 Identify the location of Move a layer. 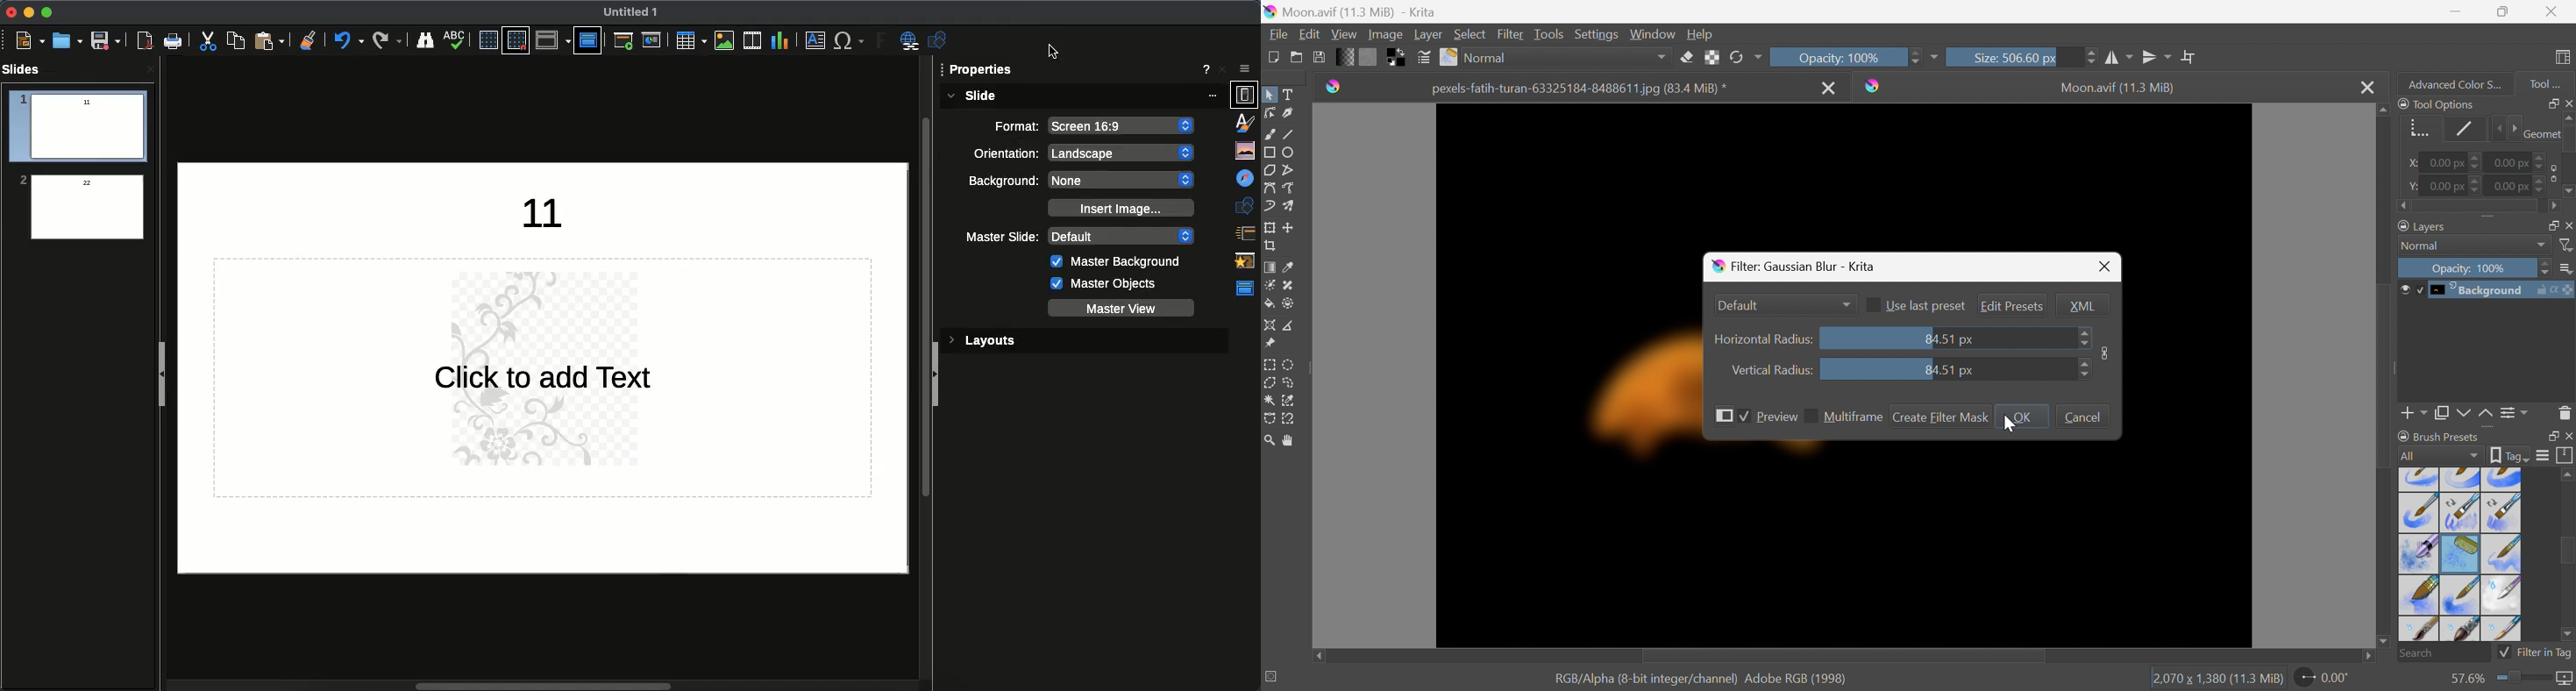
(1289, 226).